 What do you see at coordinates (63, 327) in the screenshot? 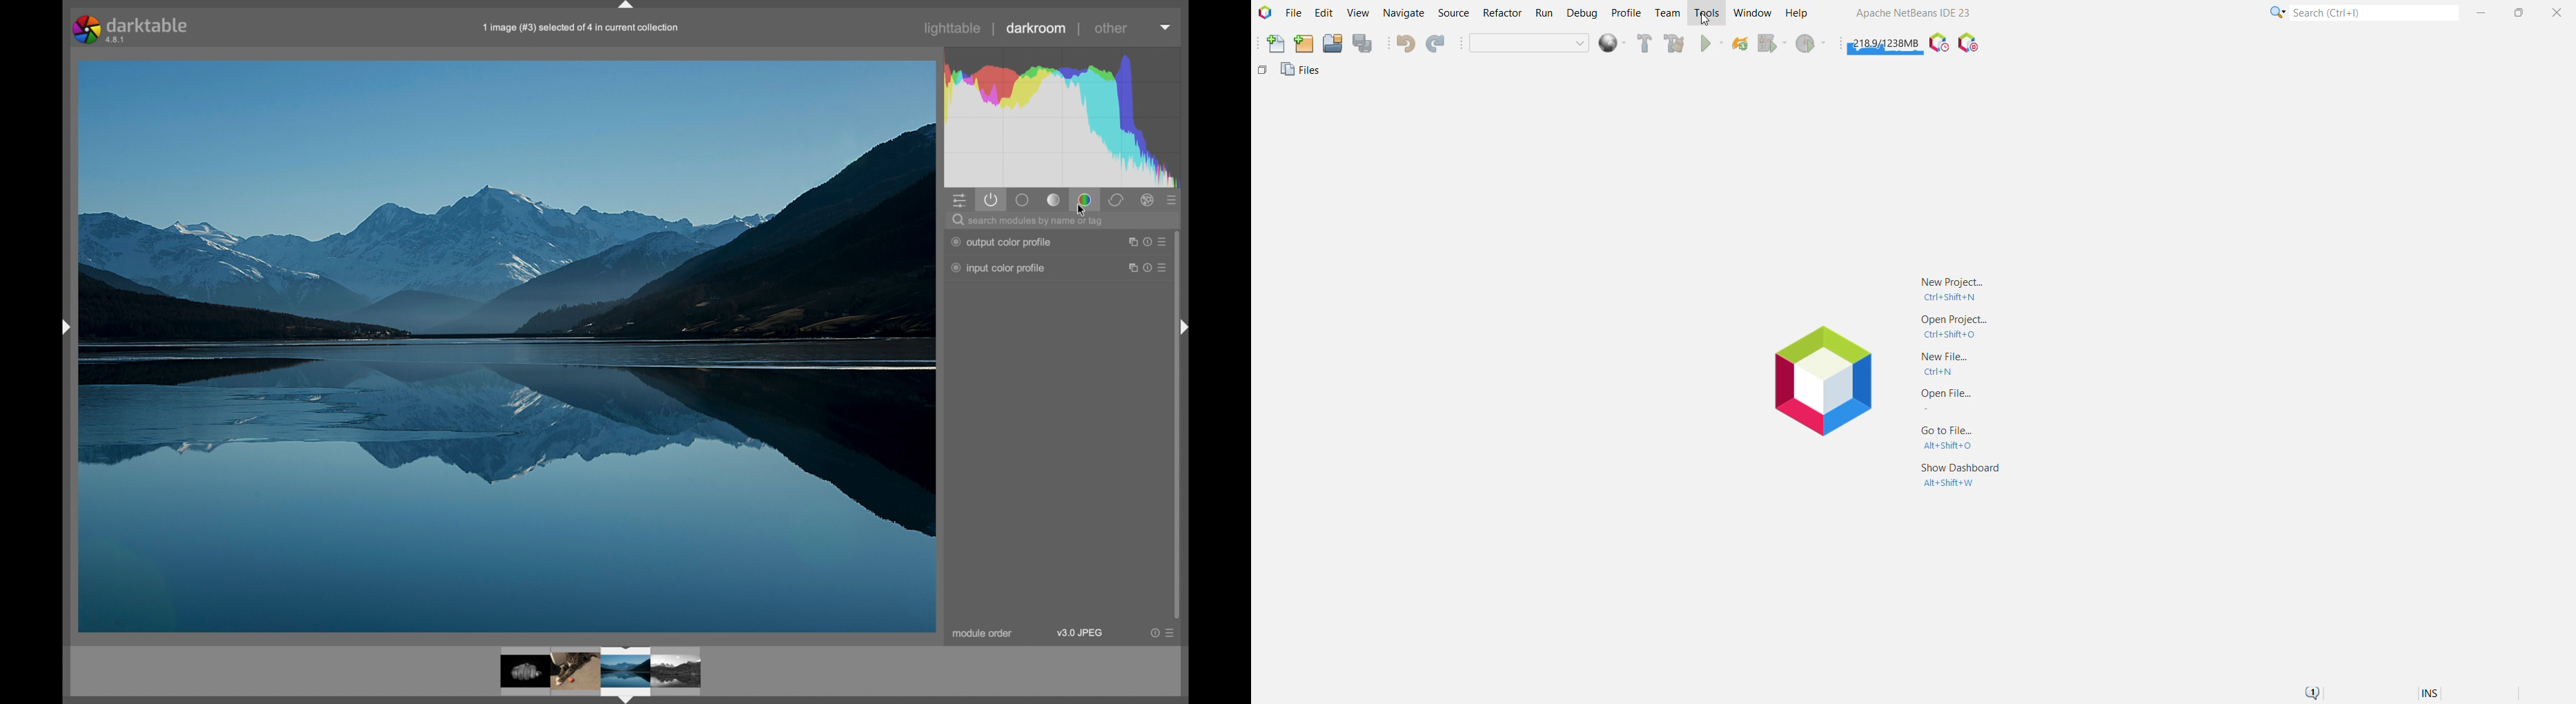
I see `sidebar` at bounding box center [63, 327].